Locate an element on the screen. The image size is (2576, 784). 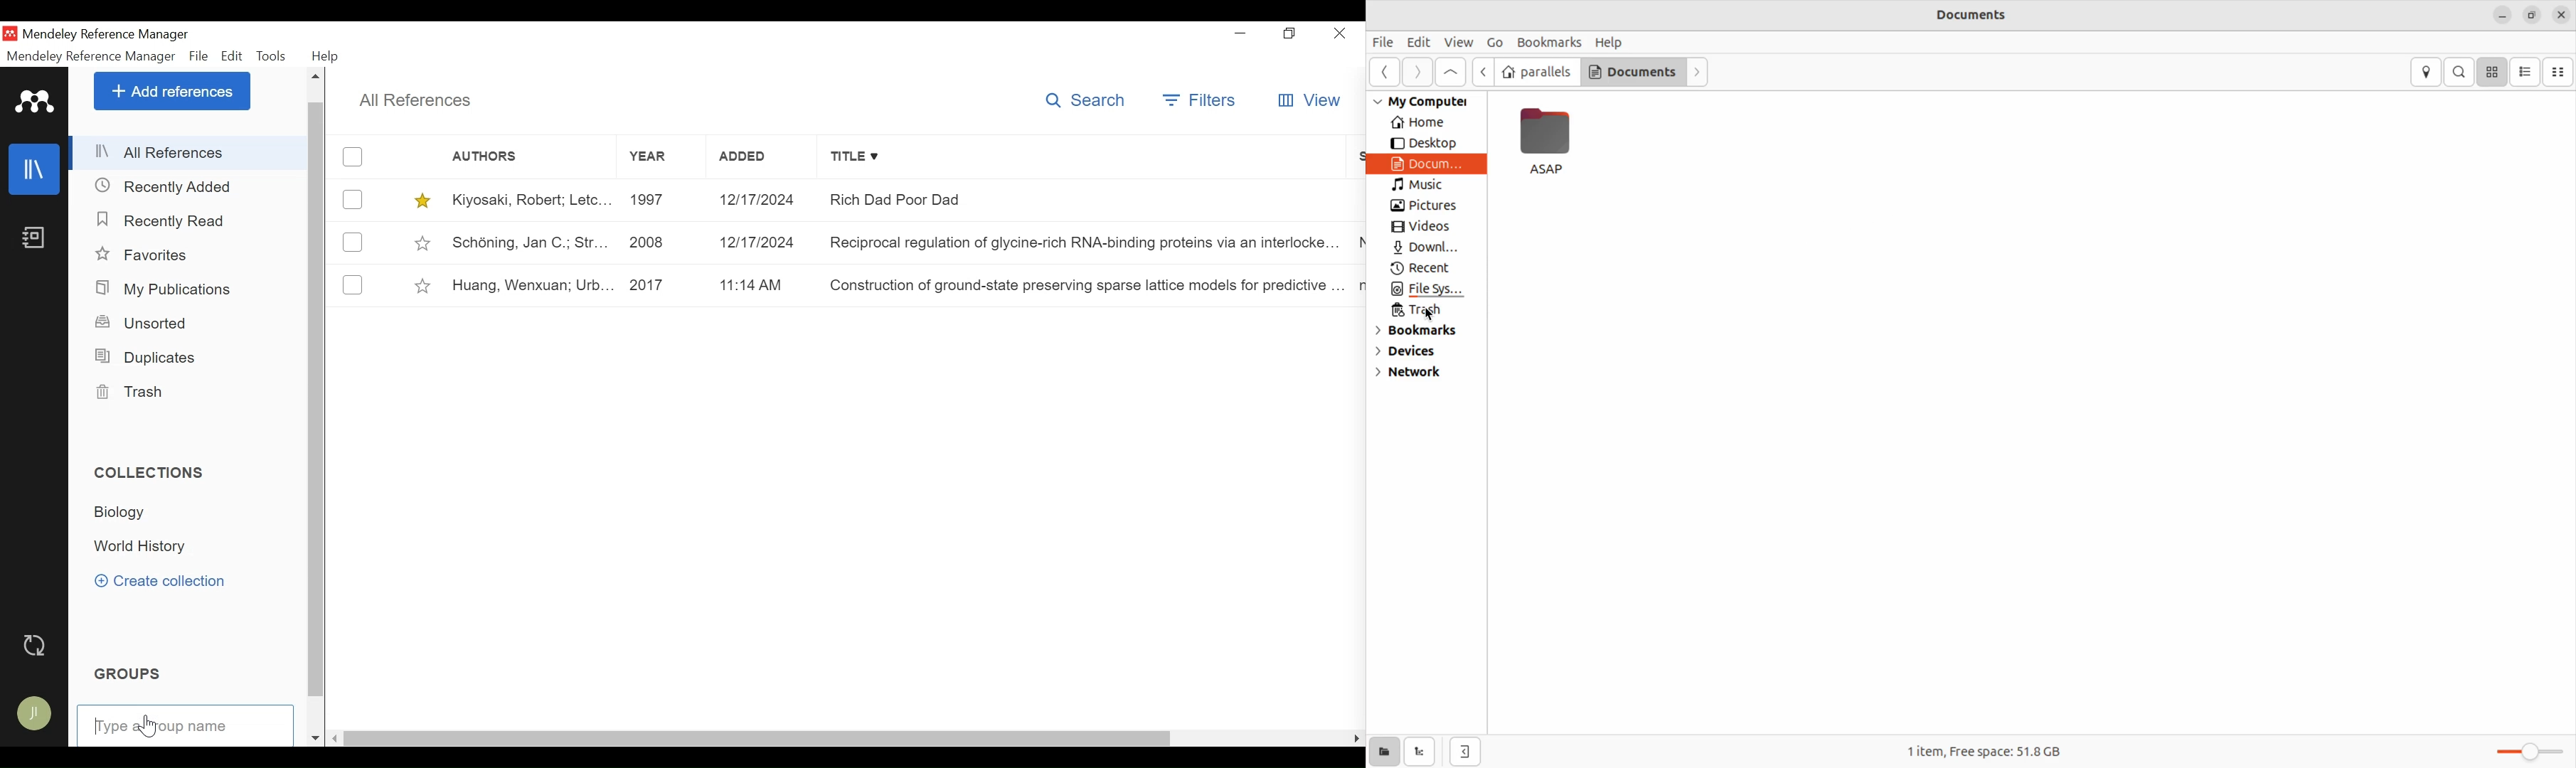
Title is located at coordinates (1085, 158).